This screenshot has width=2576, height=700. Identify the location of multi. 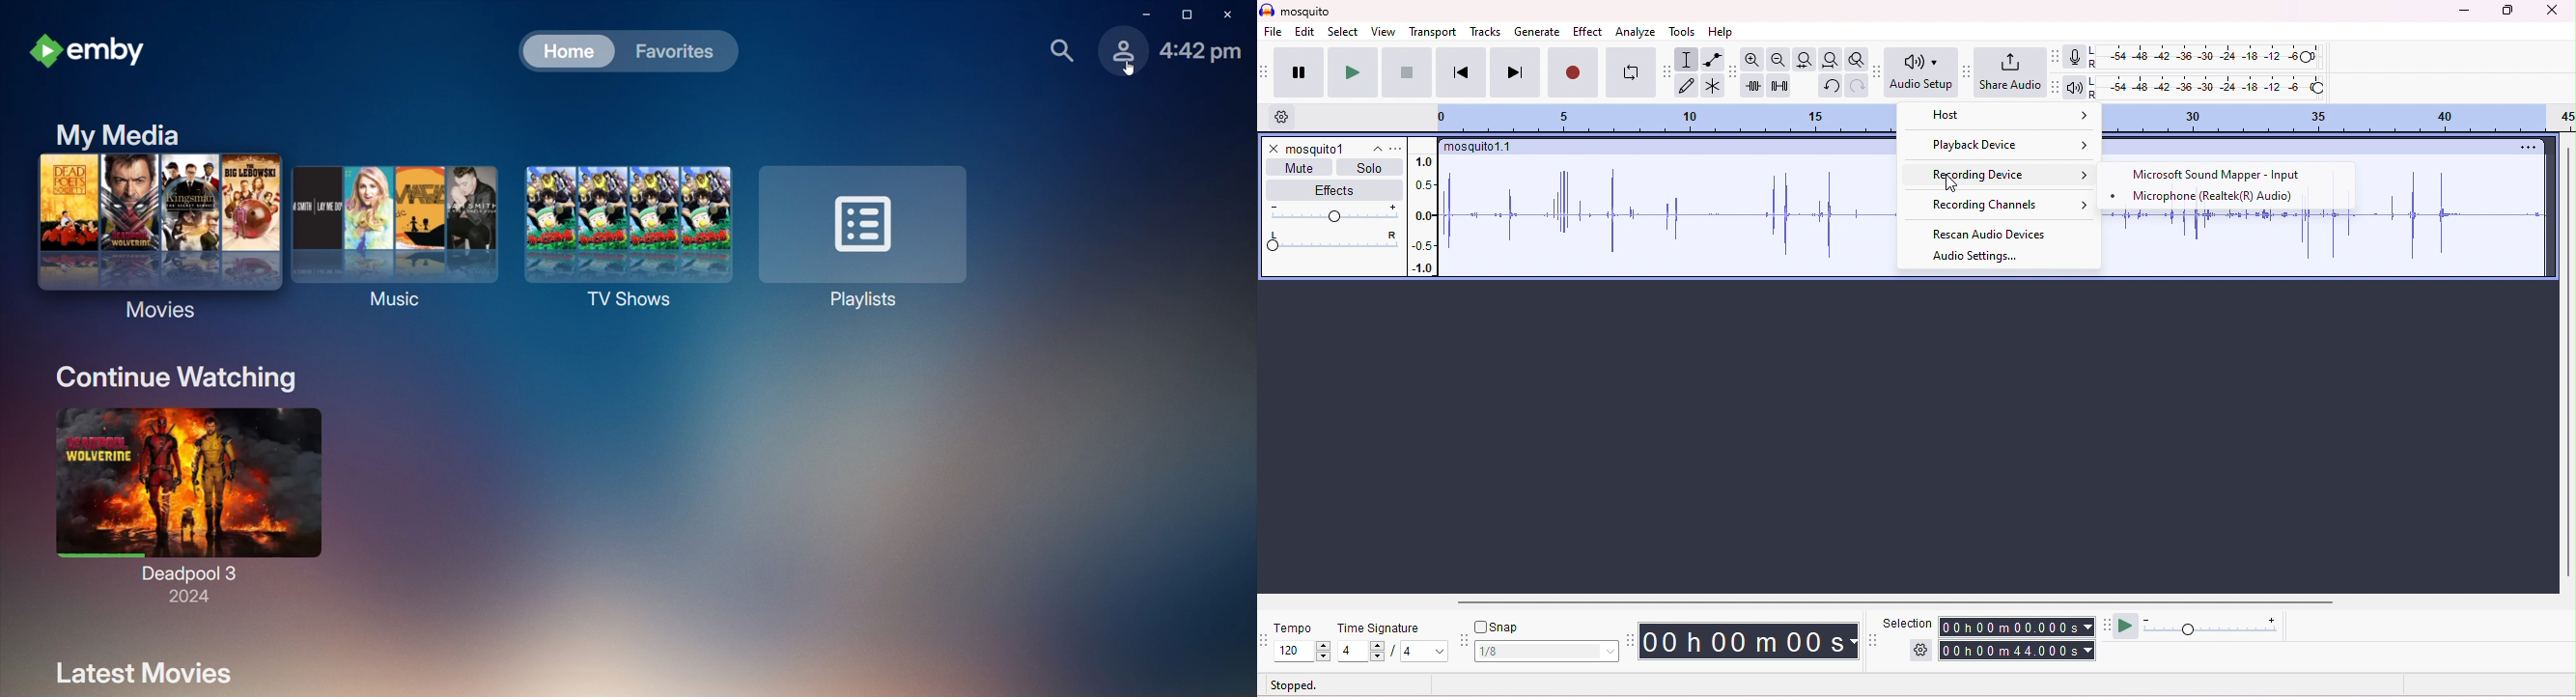
(1711, 85).